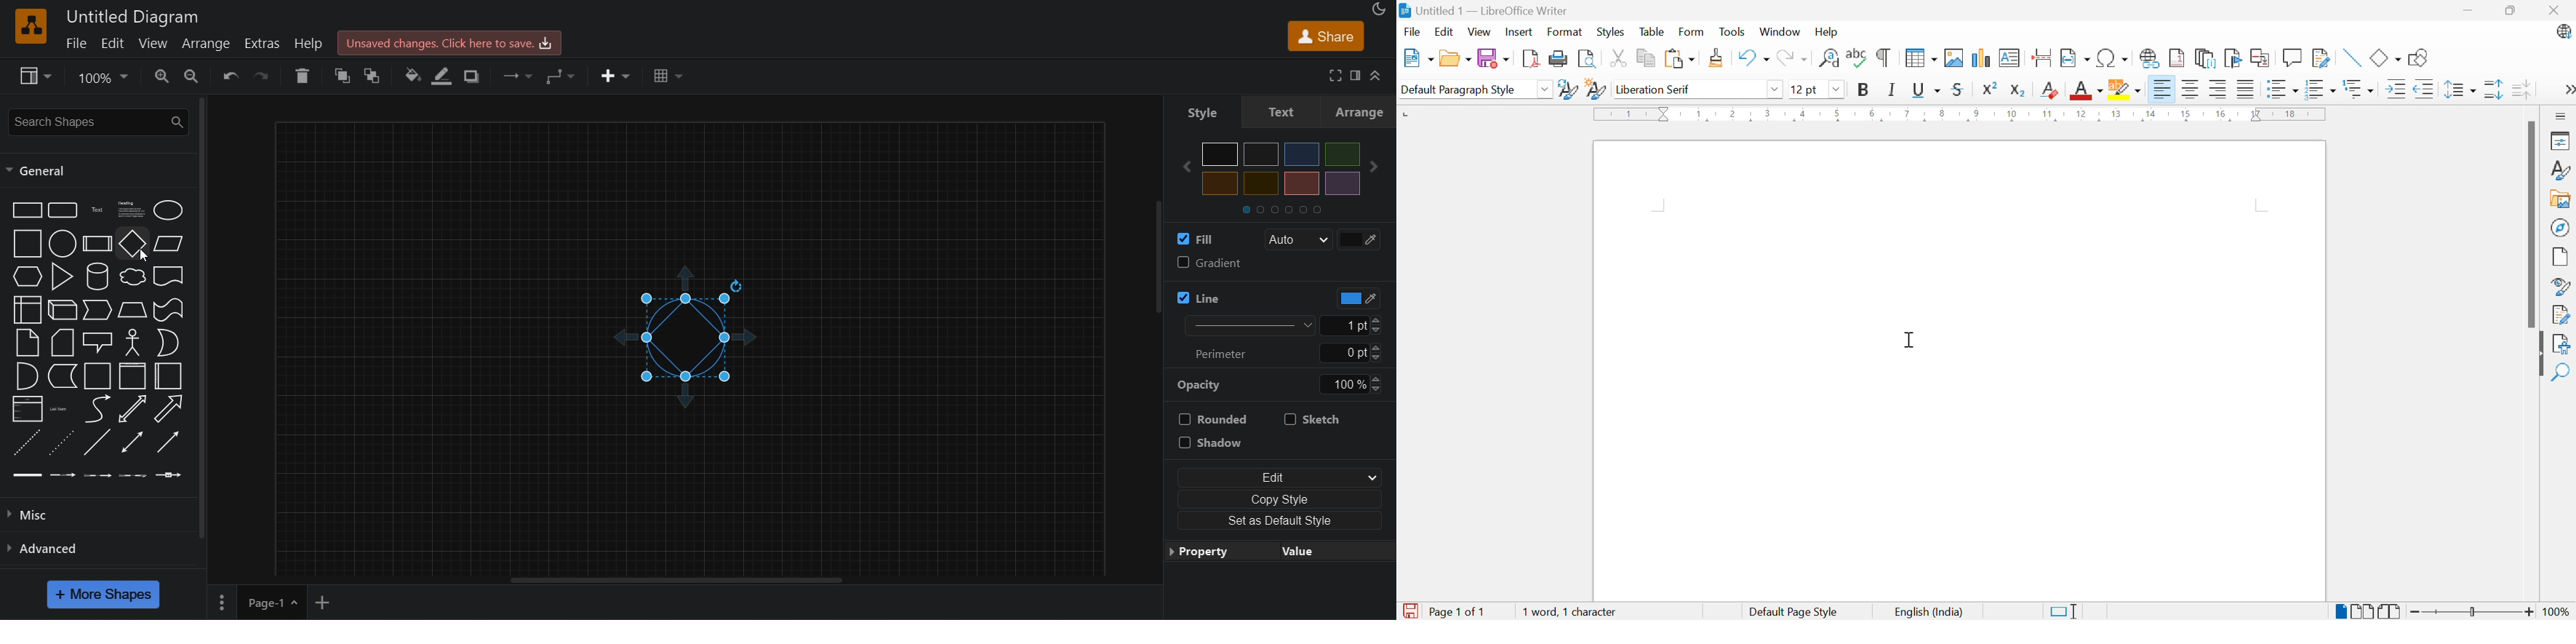 The width and height of the screenshot is (2576, 644). Describe the element at coordinates (144, 256) in the screenshot. I see `cursor` at that location.